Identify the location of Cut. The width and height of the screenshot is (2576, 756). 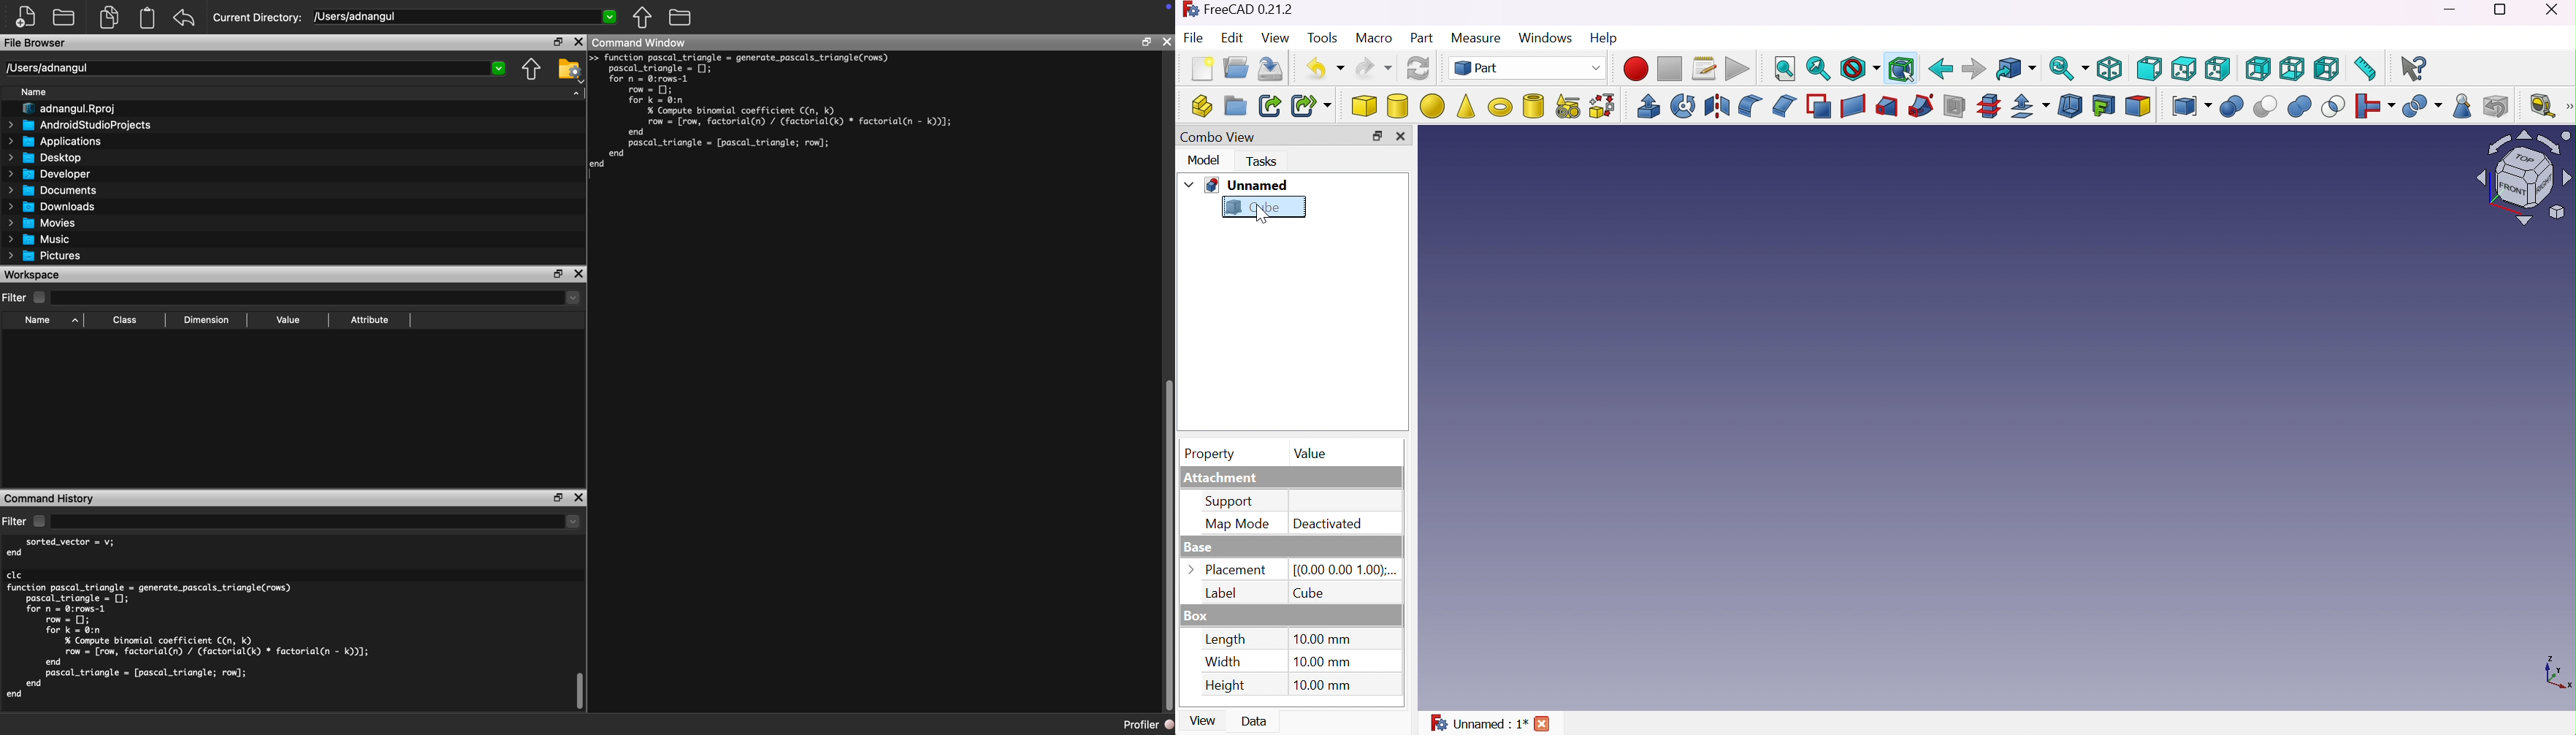
(2266, 107).